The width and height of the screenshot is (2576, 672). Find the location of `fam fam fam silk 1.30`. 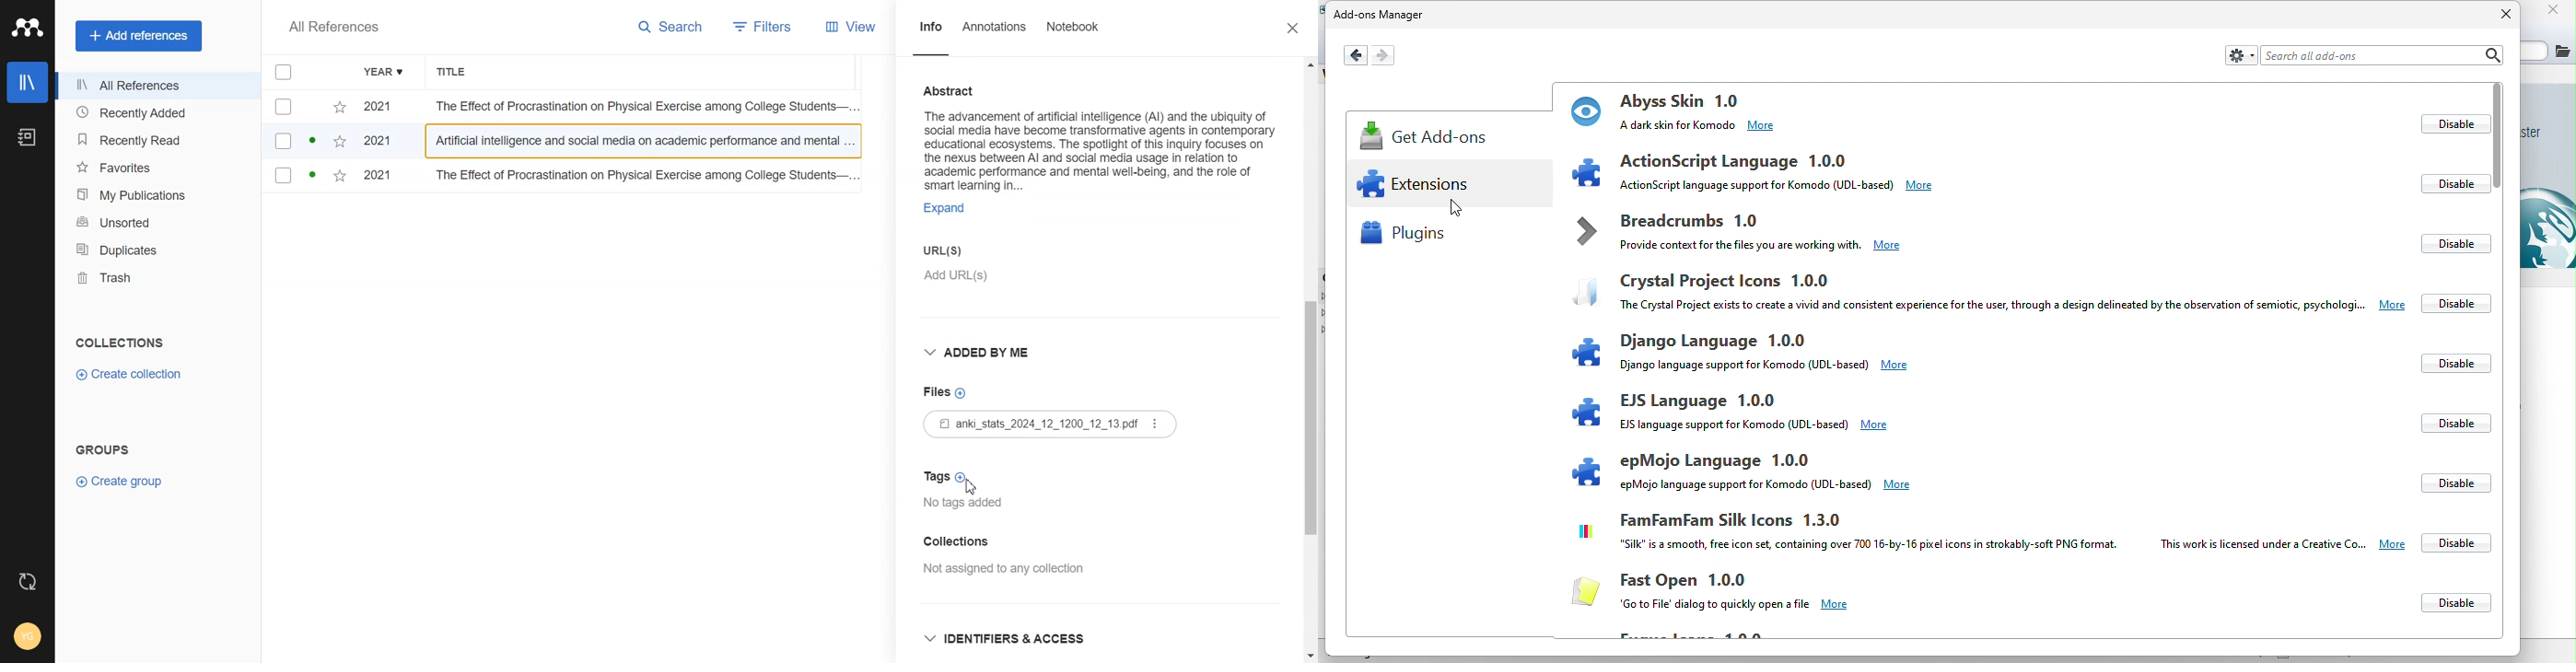

fam fam fam silk 1.30 is located at coordinates (1987, 535).